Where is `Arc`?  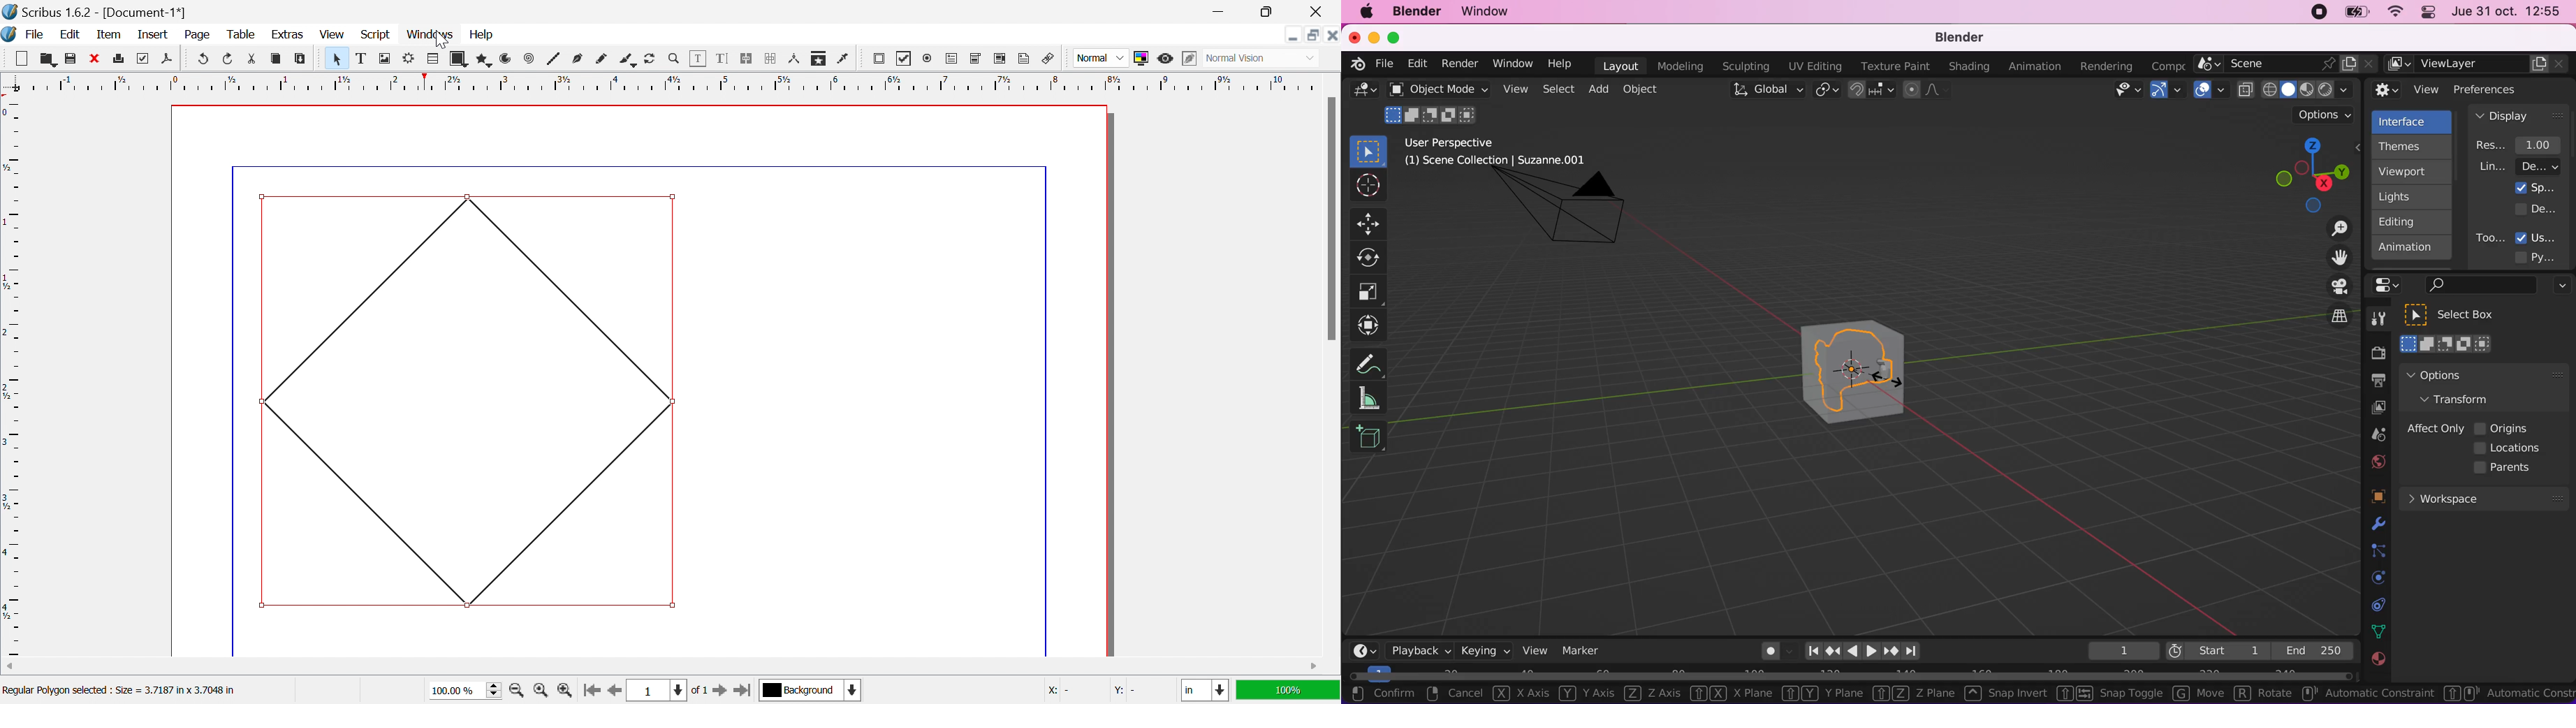 Arc is located at coordinates (506, 58).